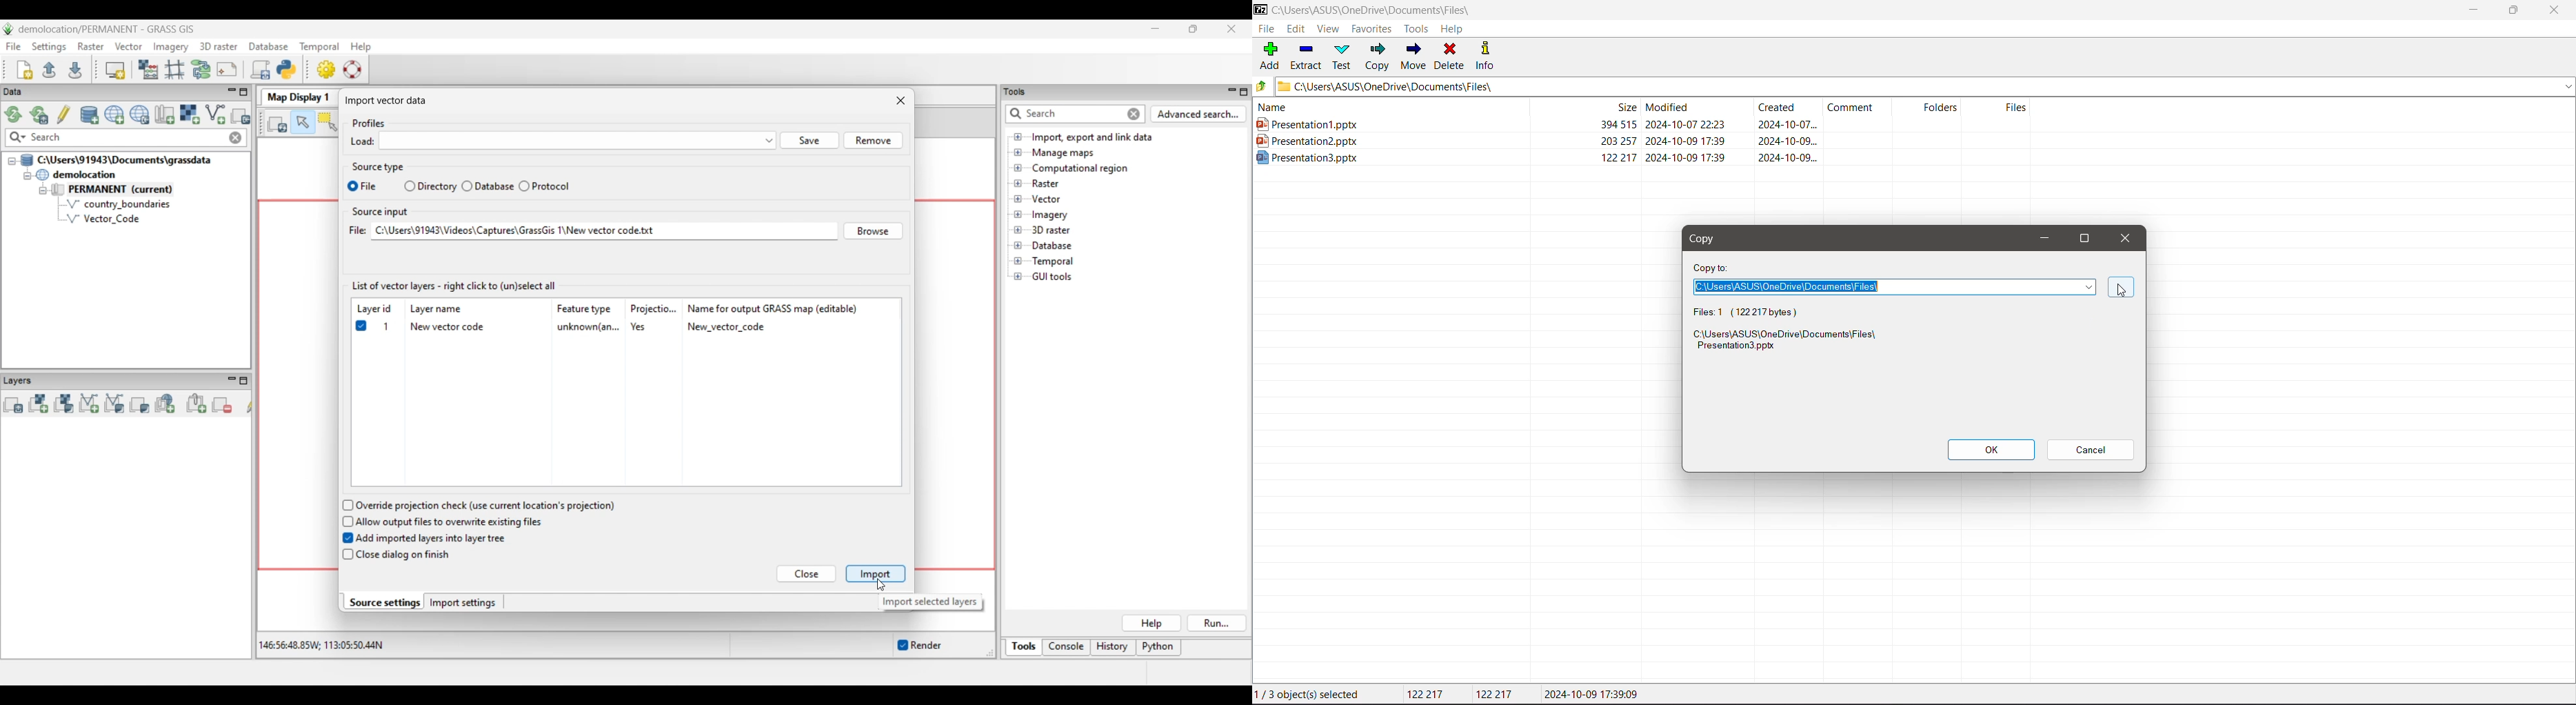 The image size is (2576, 728). I want to click on Close, so click(2558, 10).